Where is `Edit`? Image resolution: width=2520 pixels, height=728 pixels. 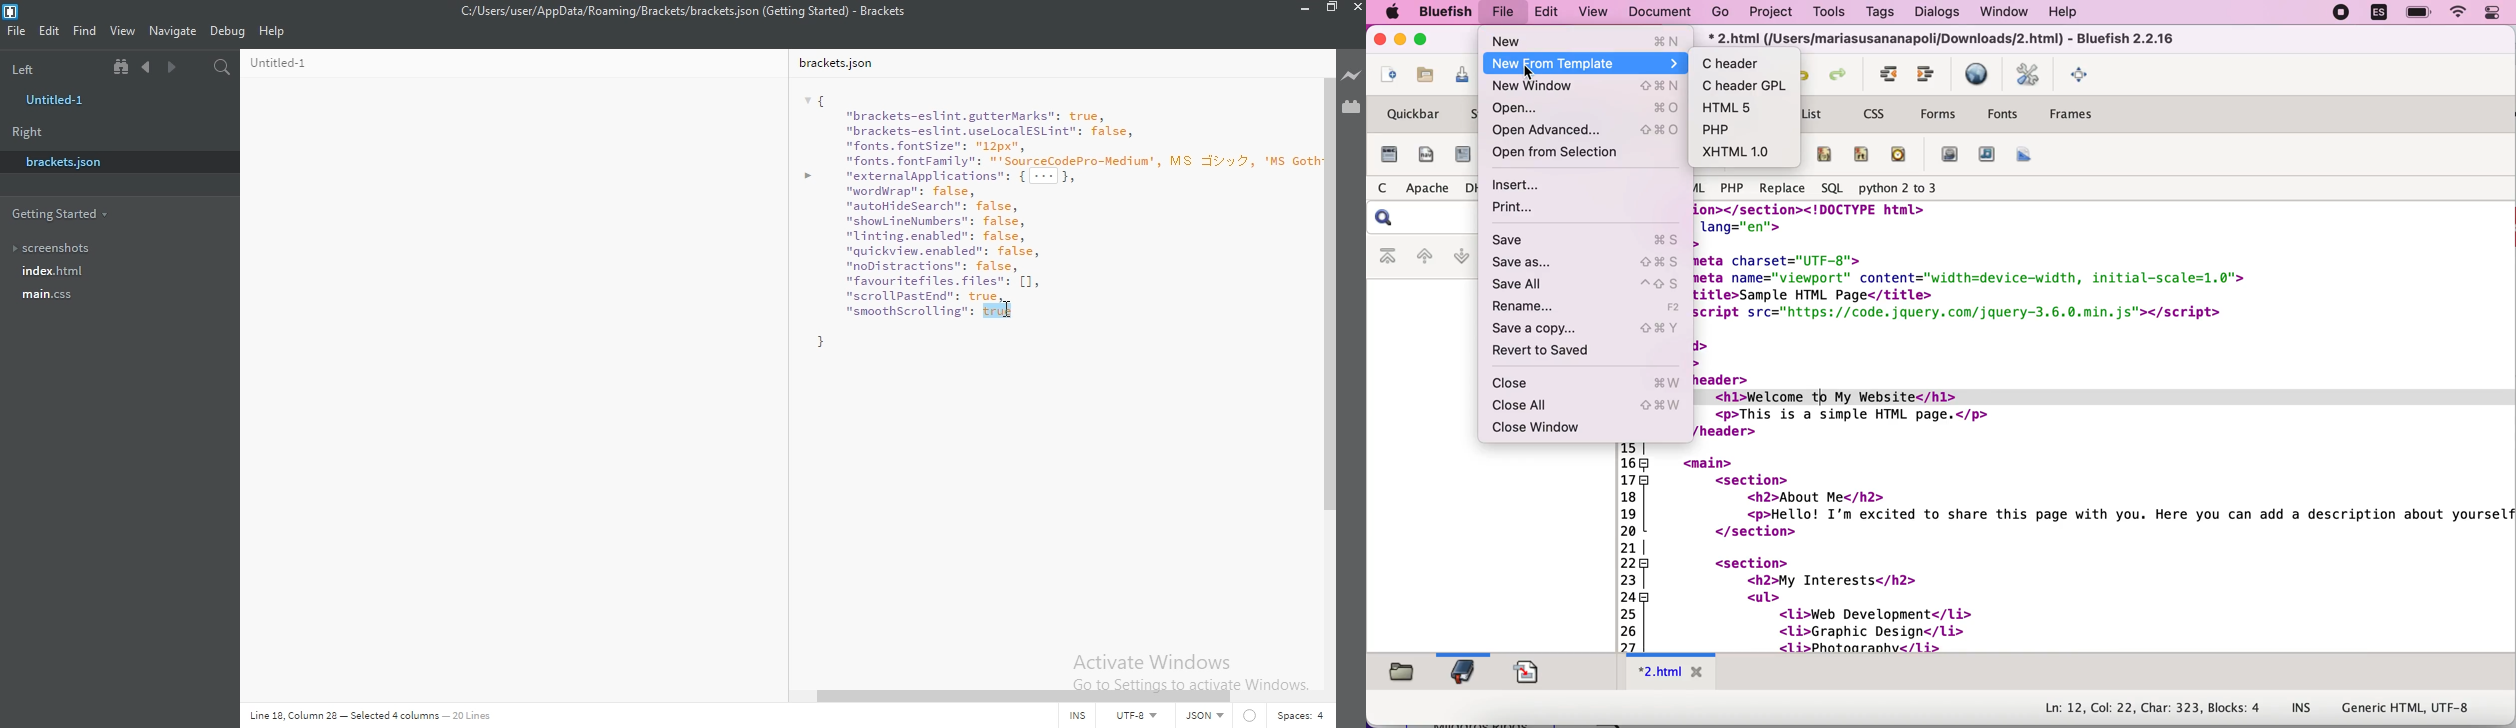 Edit is located at coordinates (52, 30).